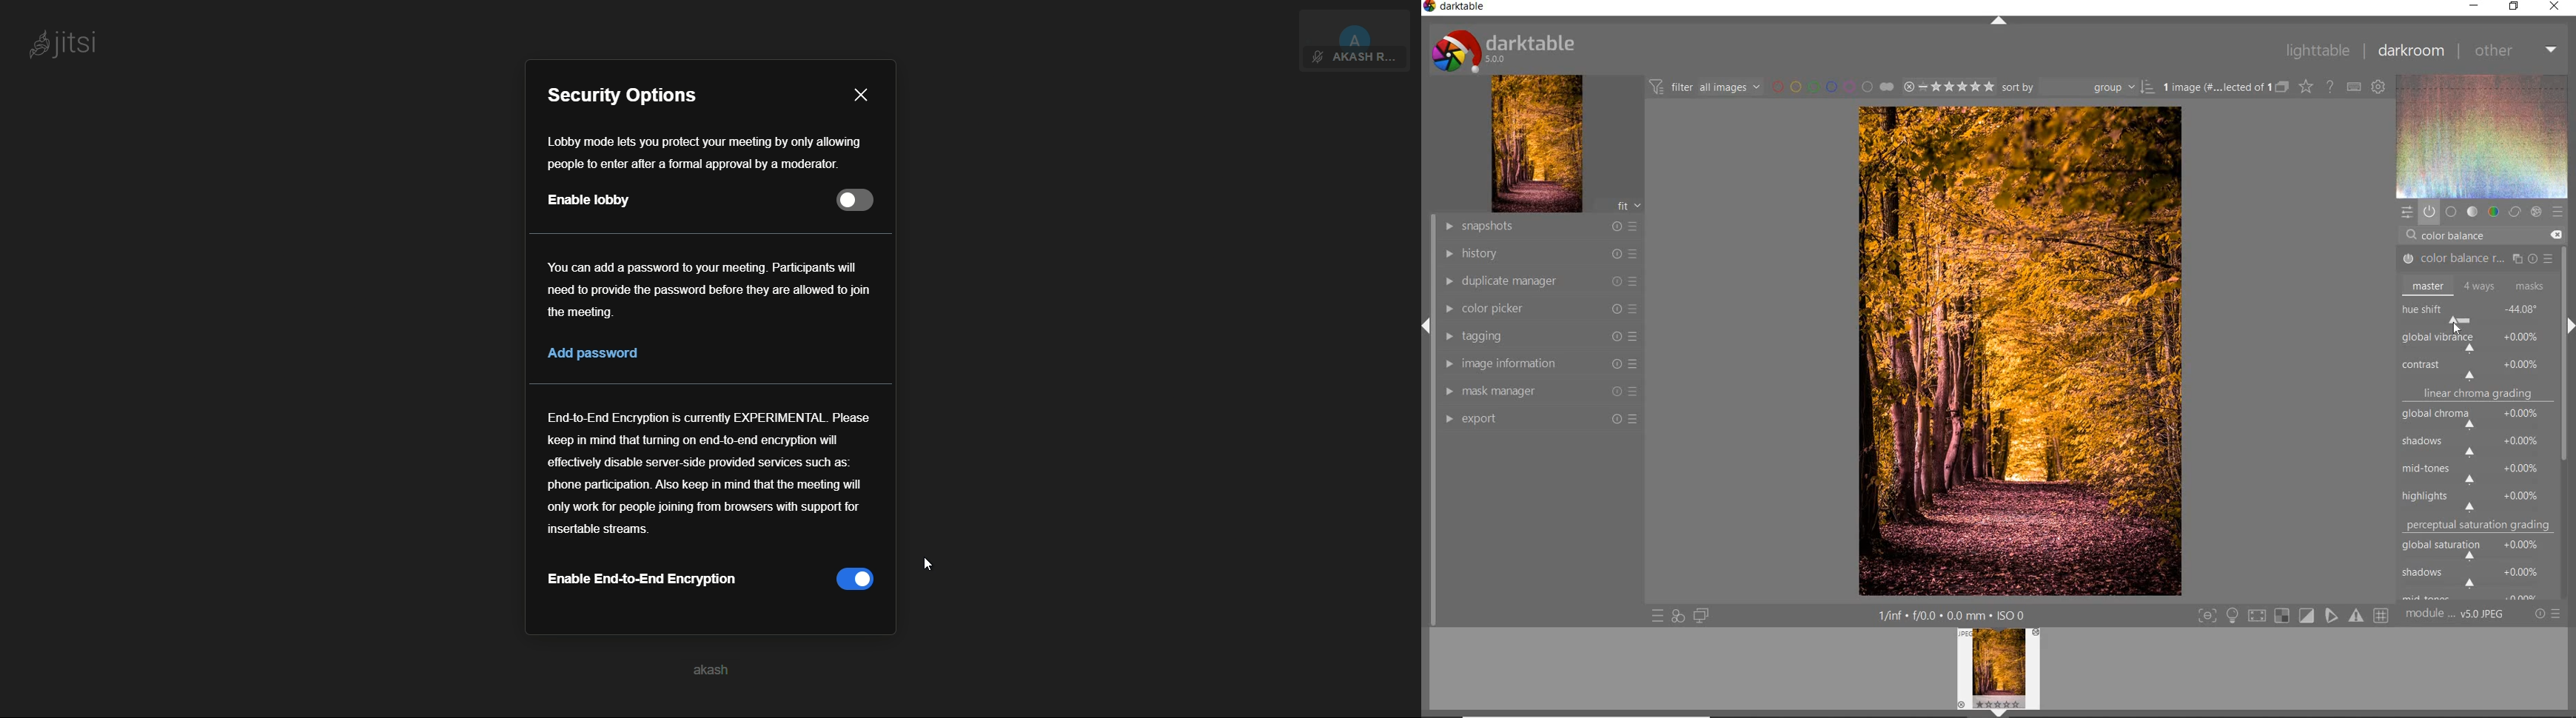  What do you see at coordinates (2570, 321) in the screenshot?
I see `expand/collapse` at bounding box center [2570, 321].